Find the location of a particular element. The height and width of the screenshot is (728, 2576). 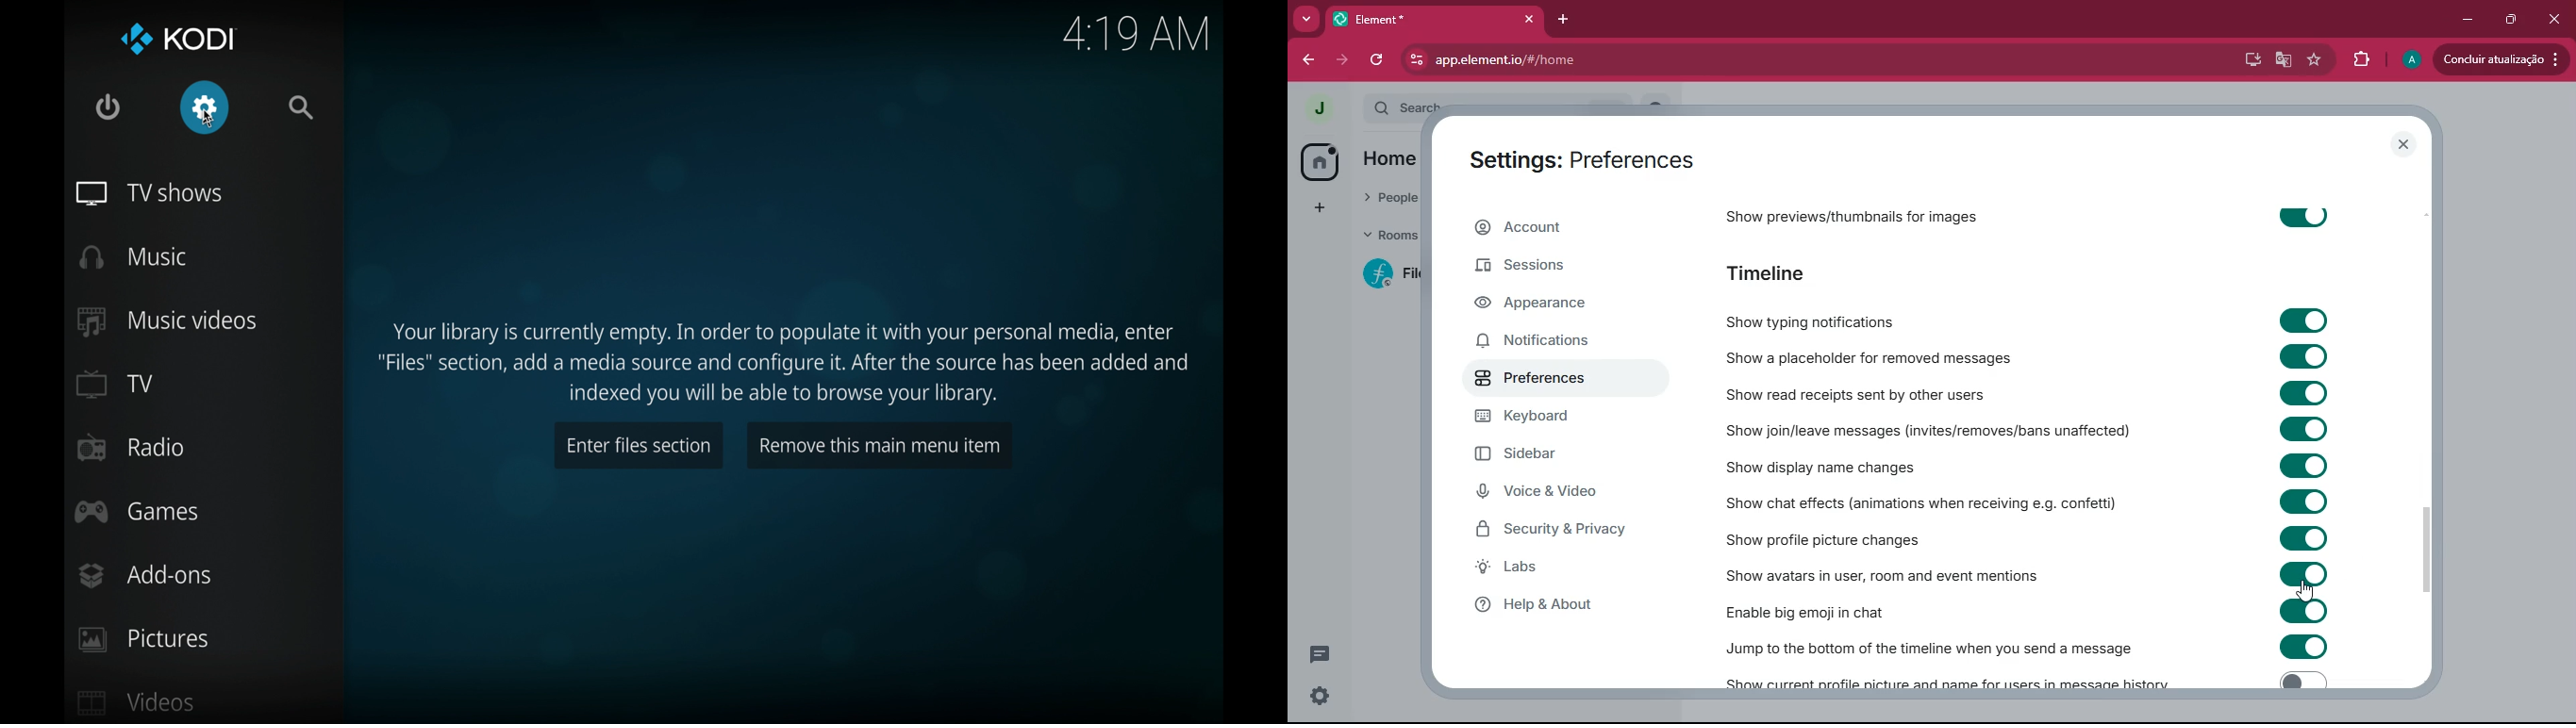

voice is located at coordinates (1564, 496).